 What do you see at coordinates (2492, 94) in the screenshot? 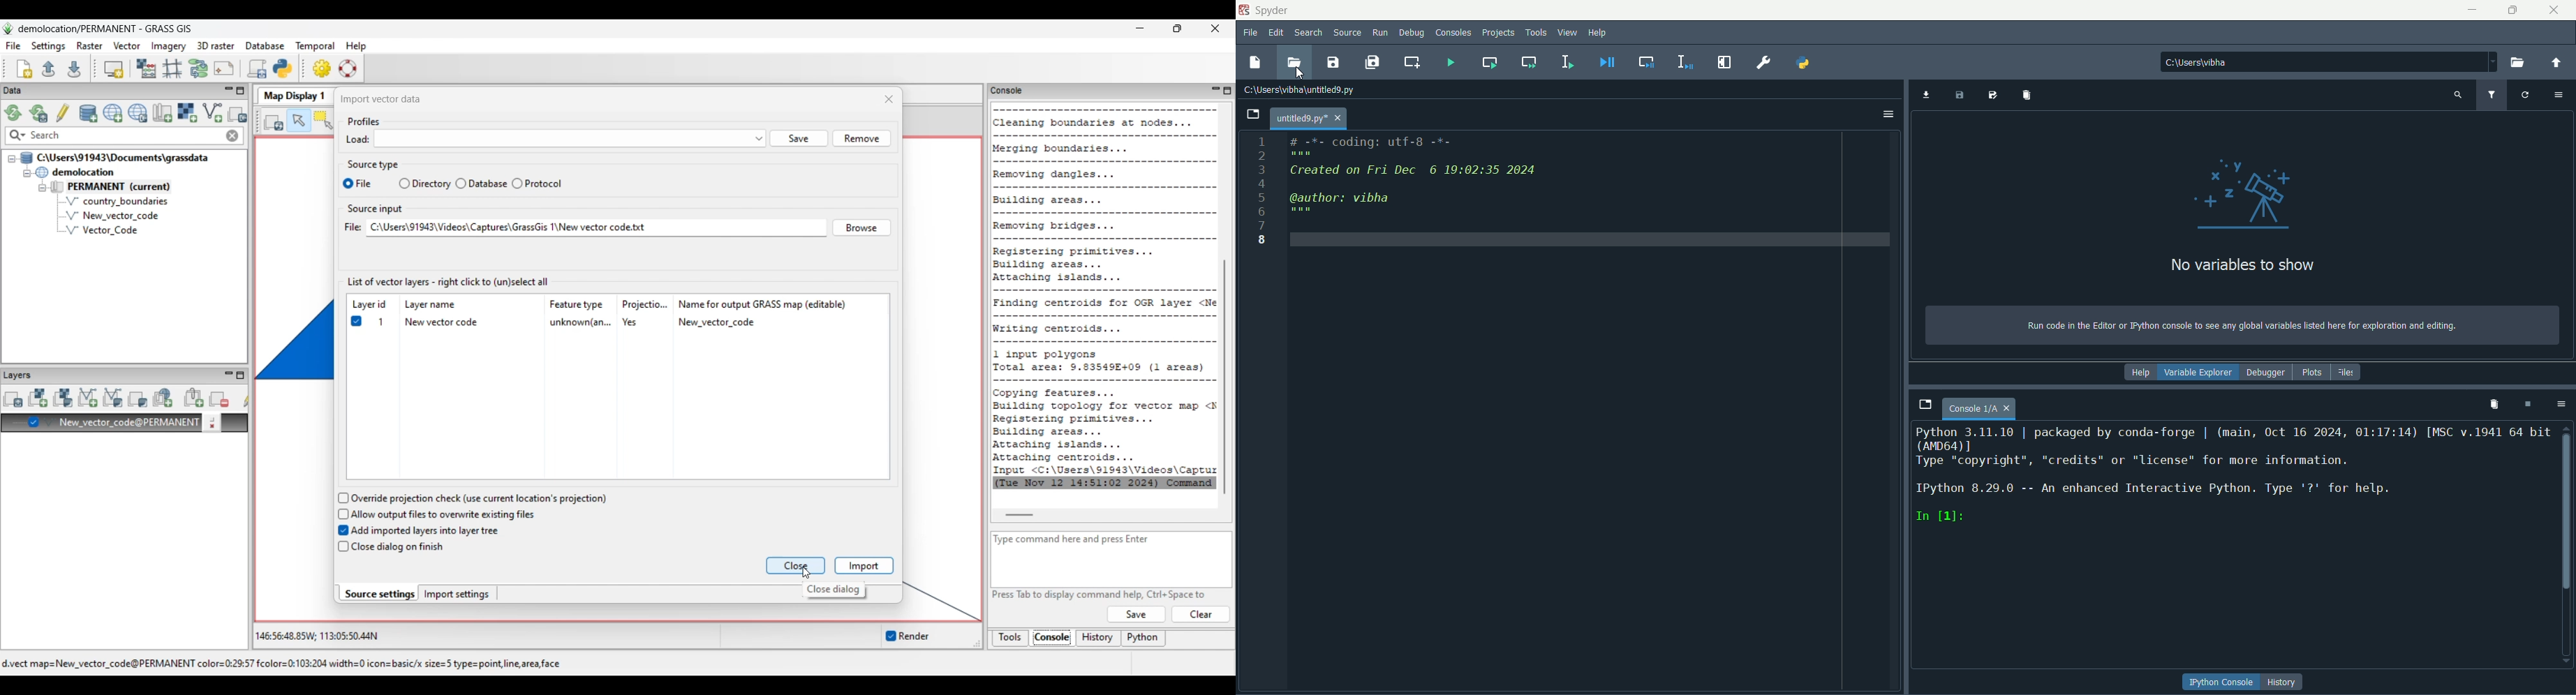
I see `filter variable` at bounding box center [2492, 94].